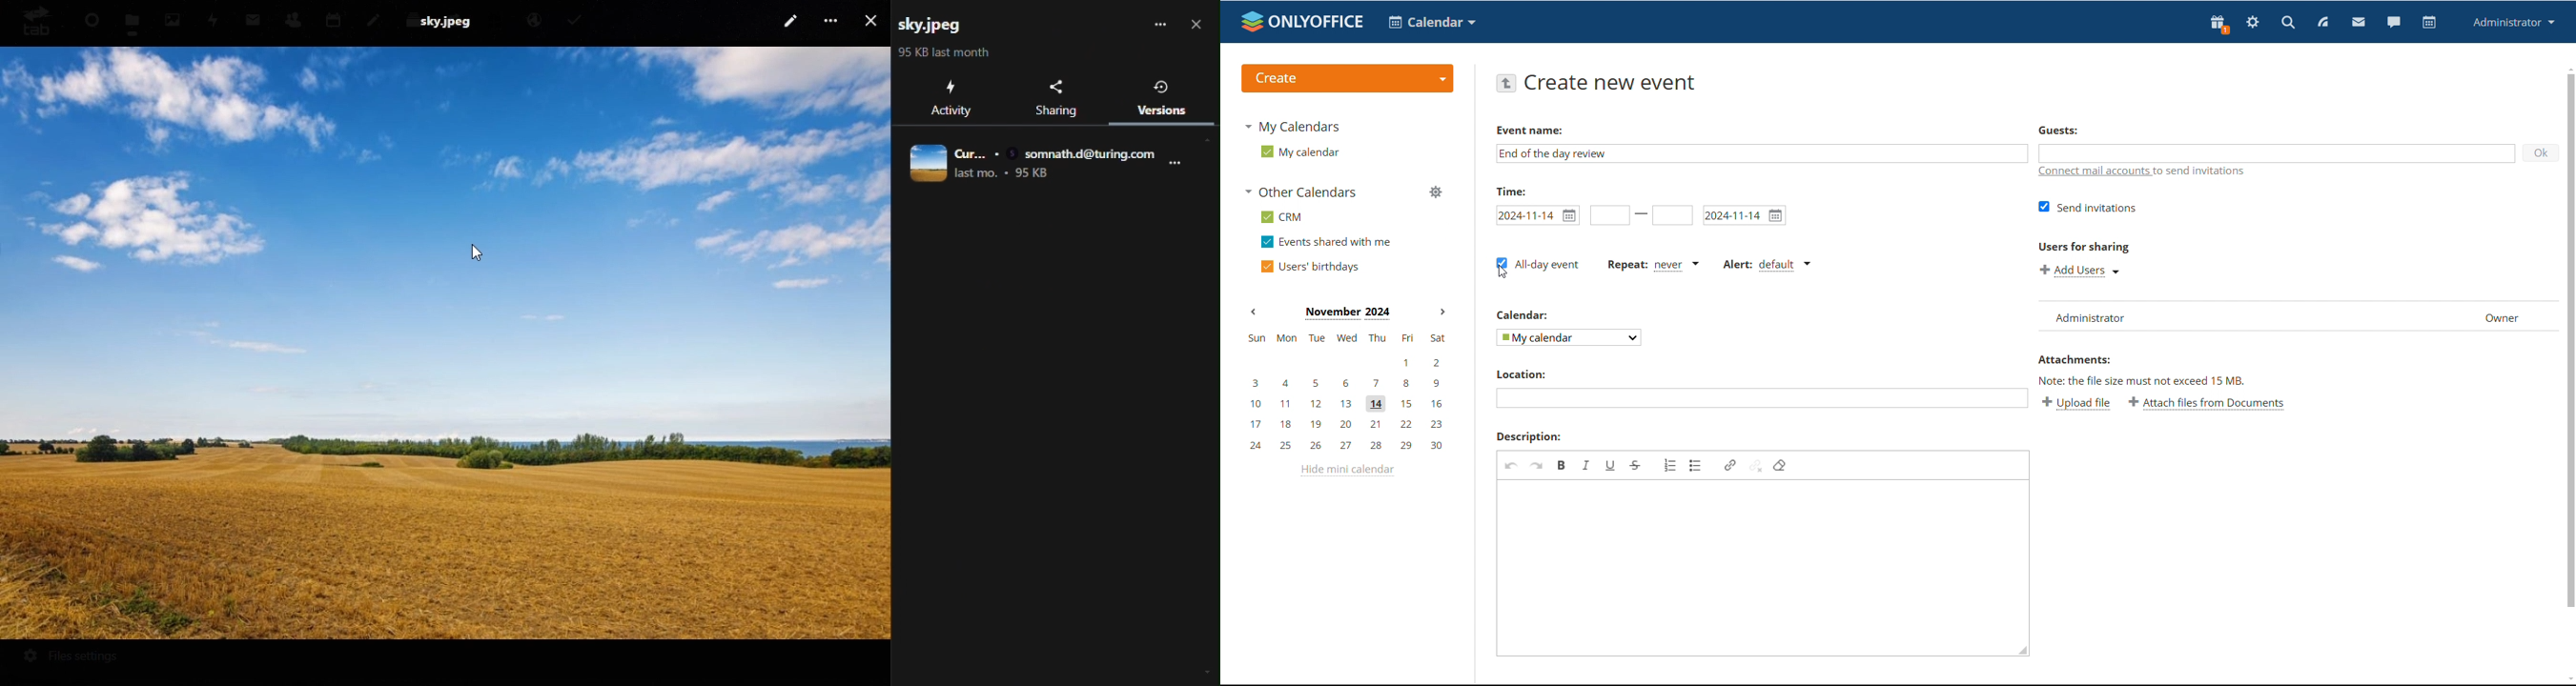 The image size is (2576, 700). What do you see at coordinates (1350, 424) in the screenshot?
I see `17, 18, 19, 20, 21, 22, 23` at bounding box center [1350, 424].